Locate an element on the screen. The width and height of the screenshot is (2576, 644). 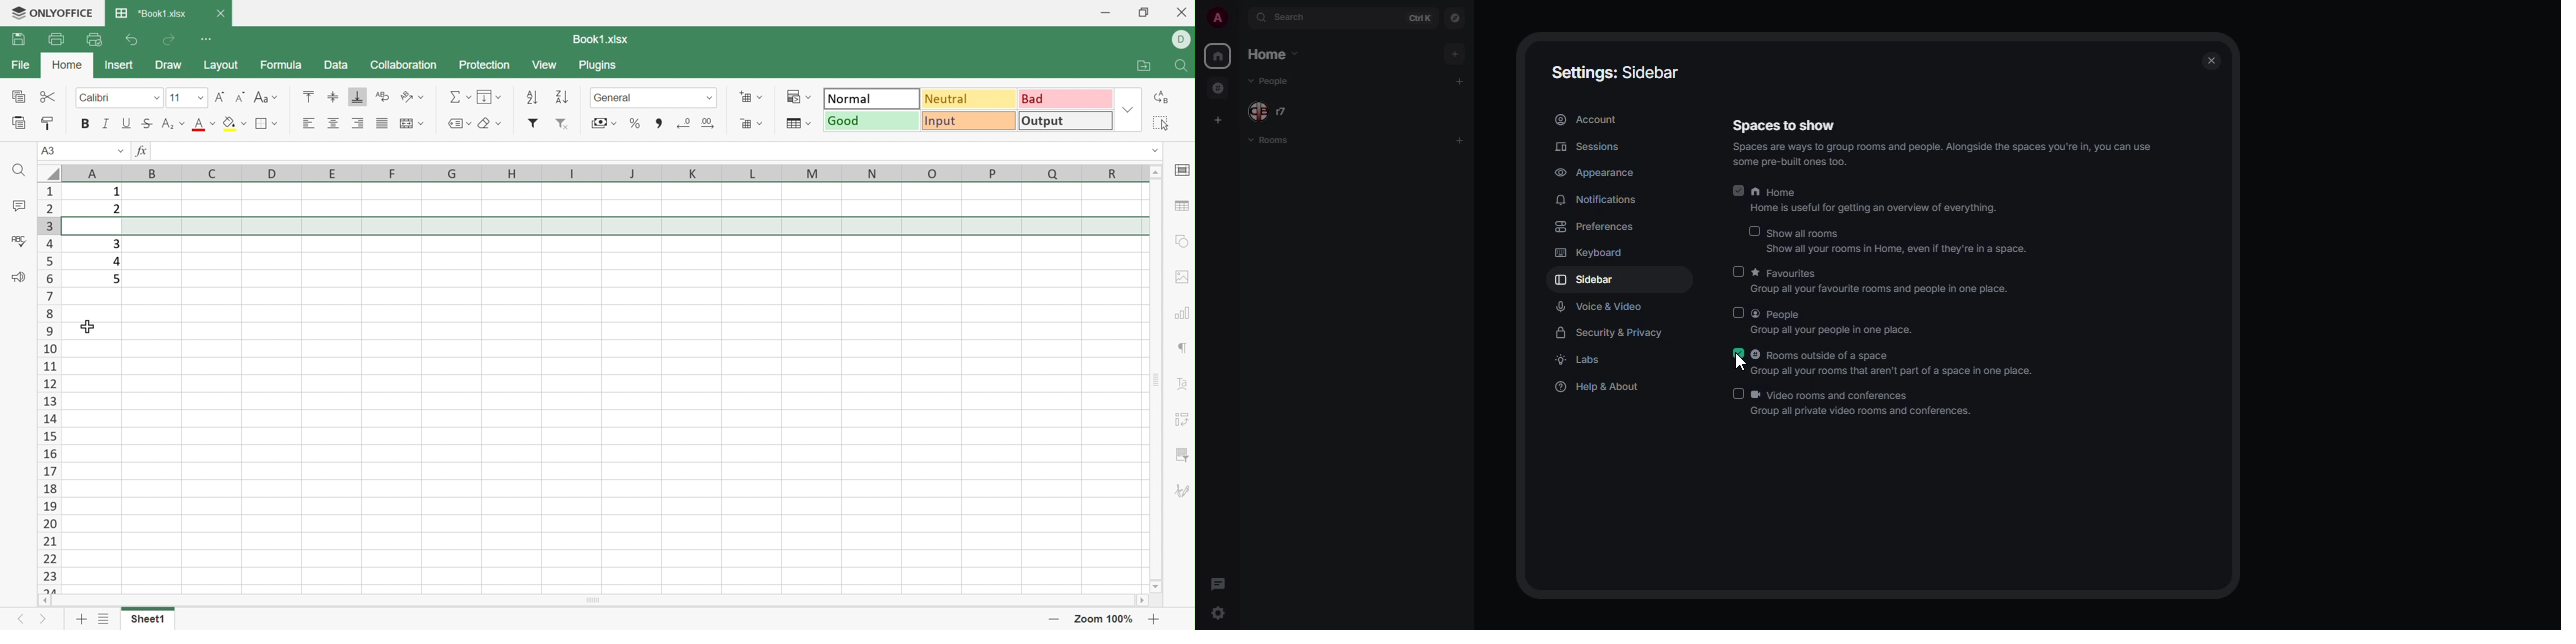
quick settings is located at coordinates (1217, 614).